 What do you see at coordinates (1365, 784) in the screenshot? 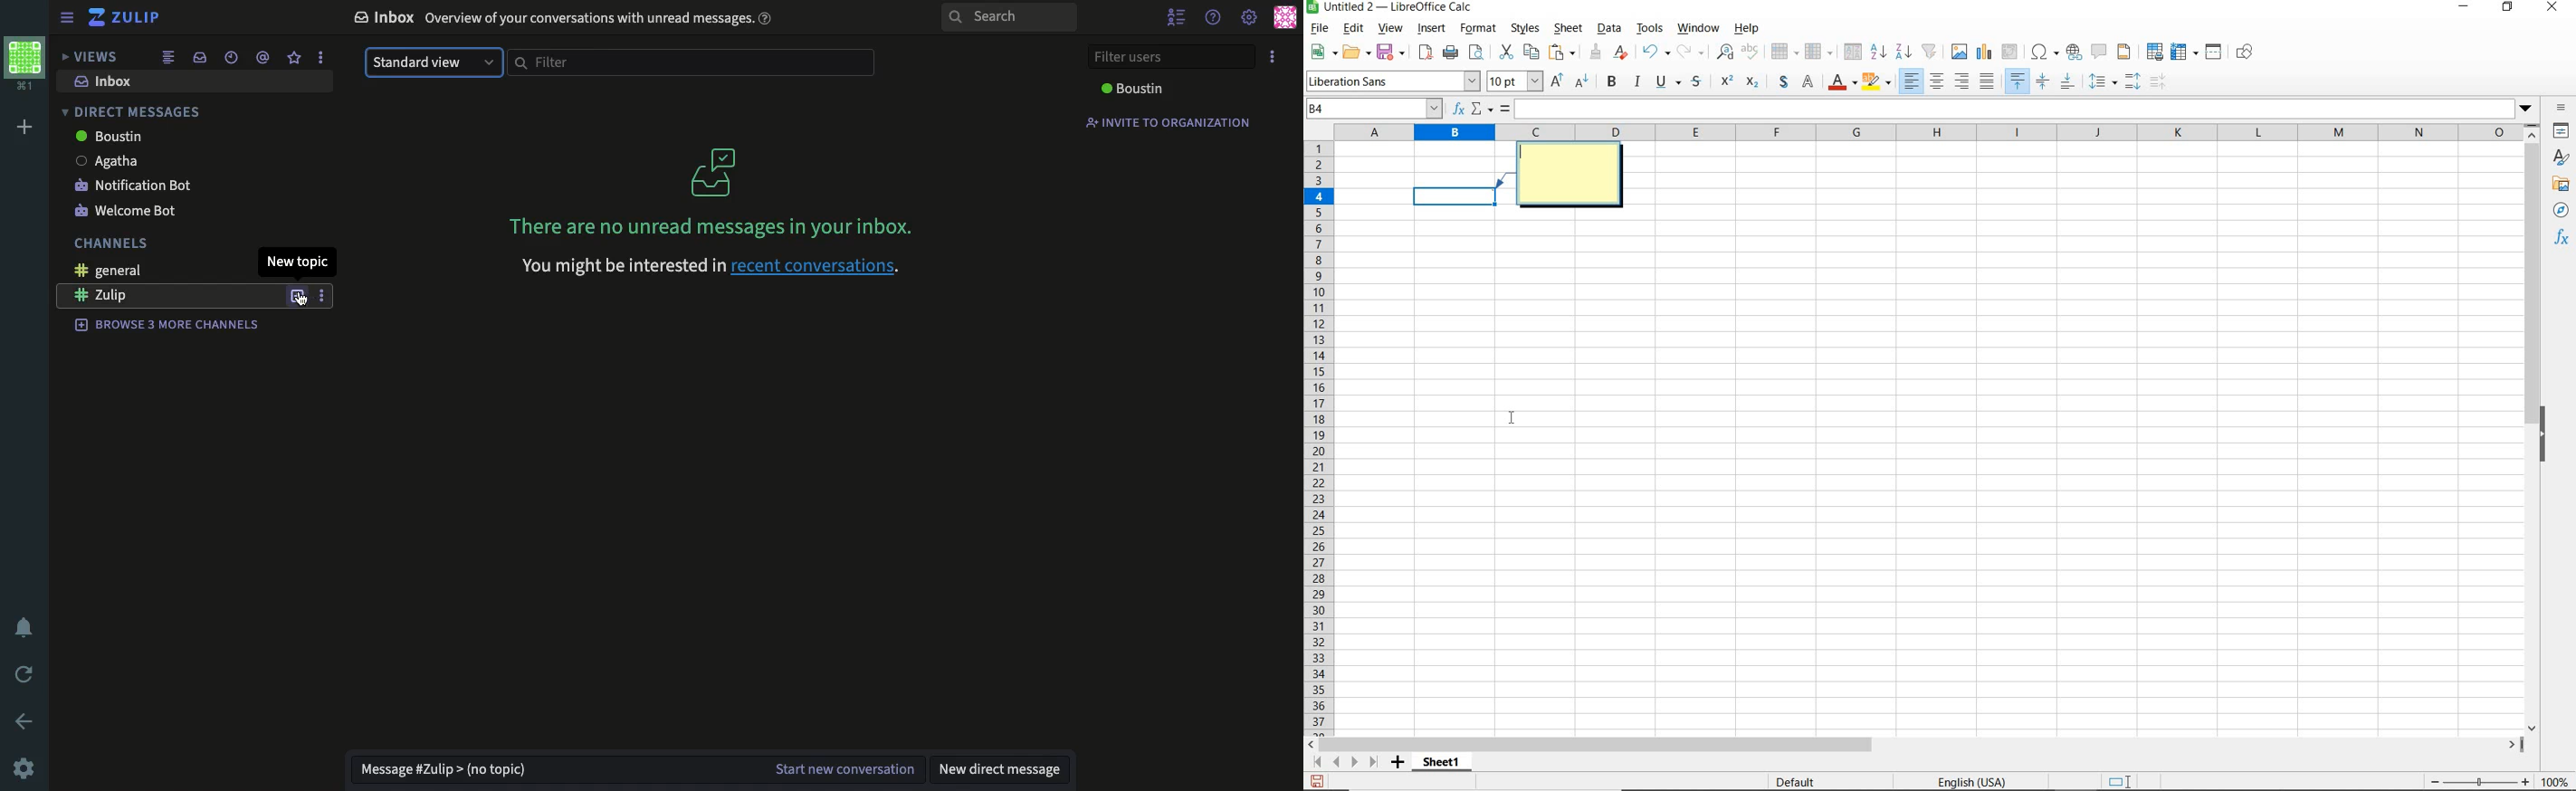
I see `sheet 1 of 1` at bounding box center [1365, 784].